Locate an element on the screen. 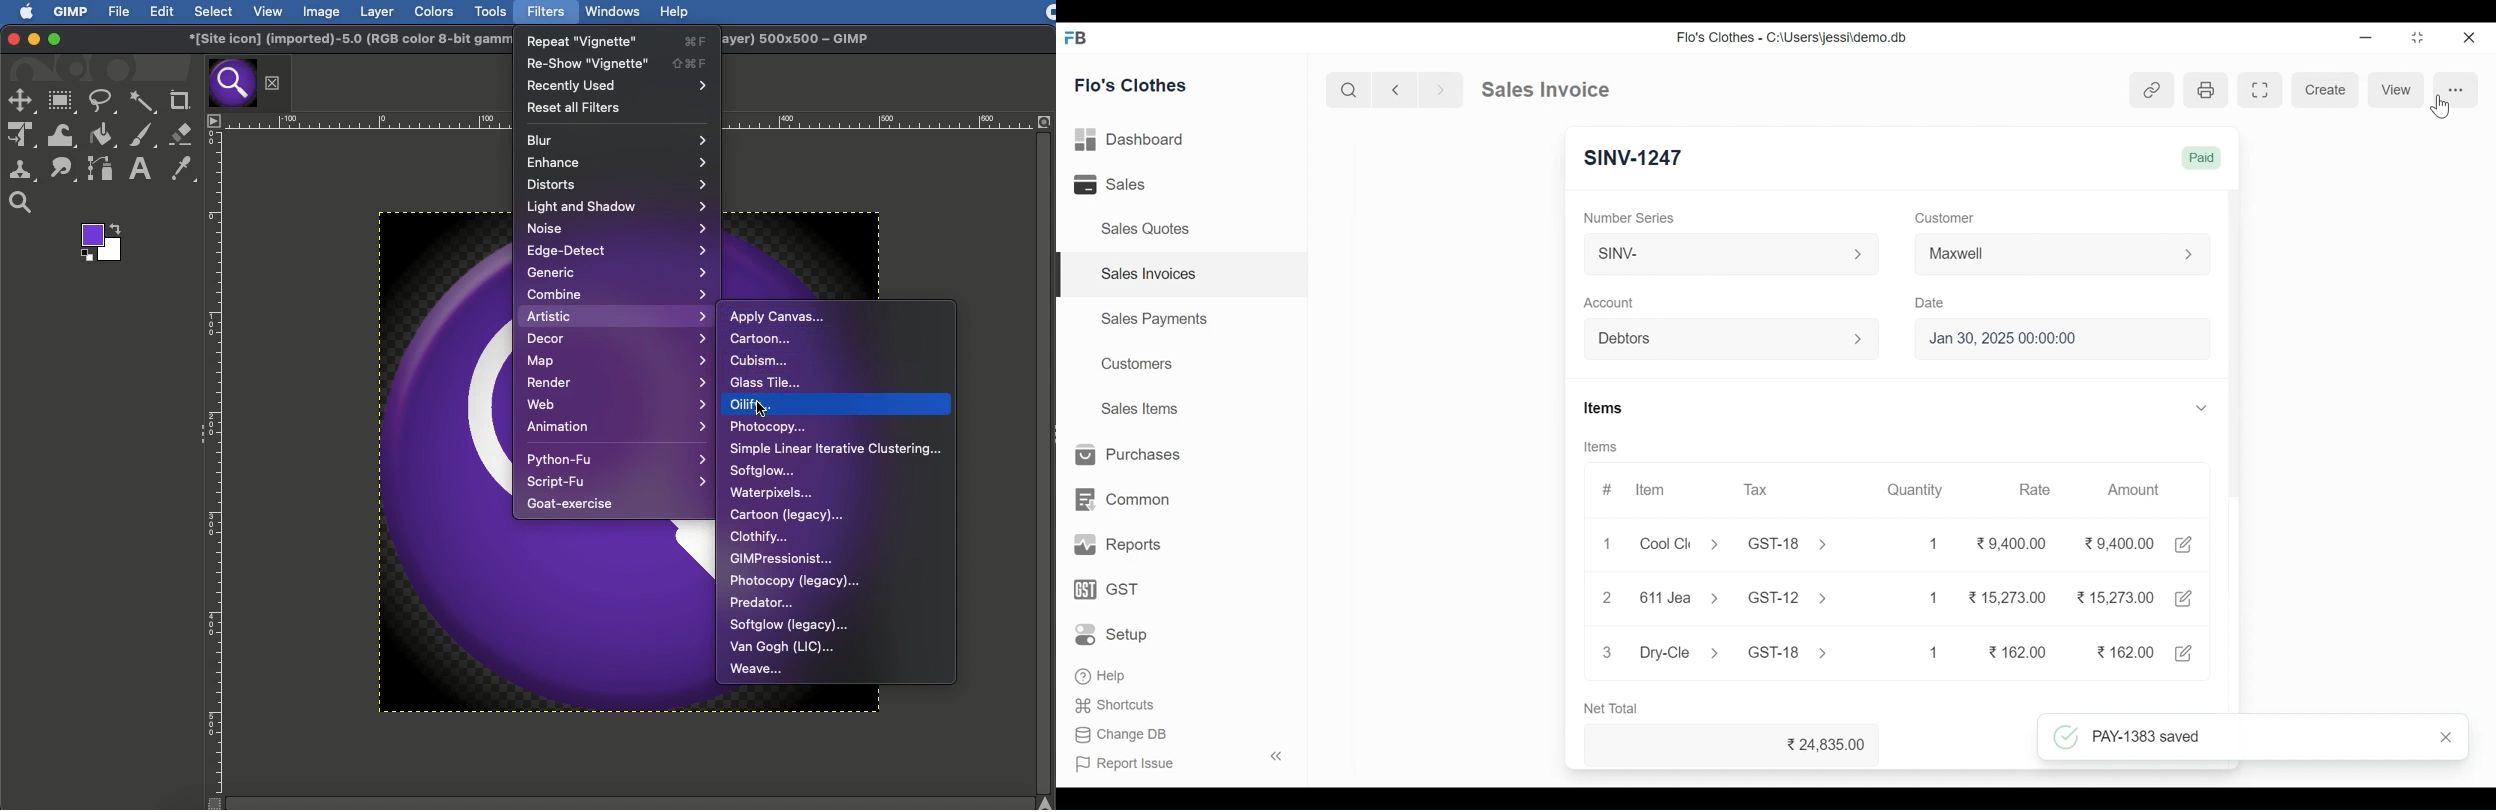 The width and height of the screenshot is (2520, 812). Close is located at coordinates (2467, 38).